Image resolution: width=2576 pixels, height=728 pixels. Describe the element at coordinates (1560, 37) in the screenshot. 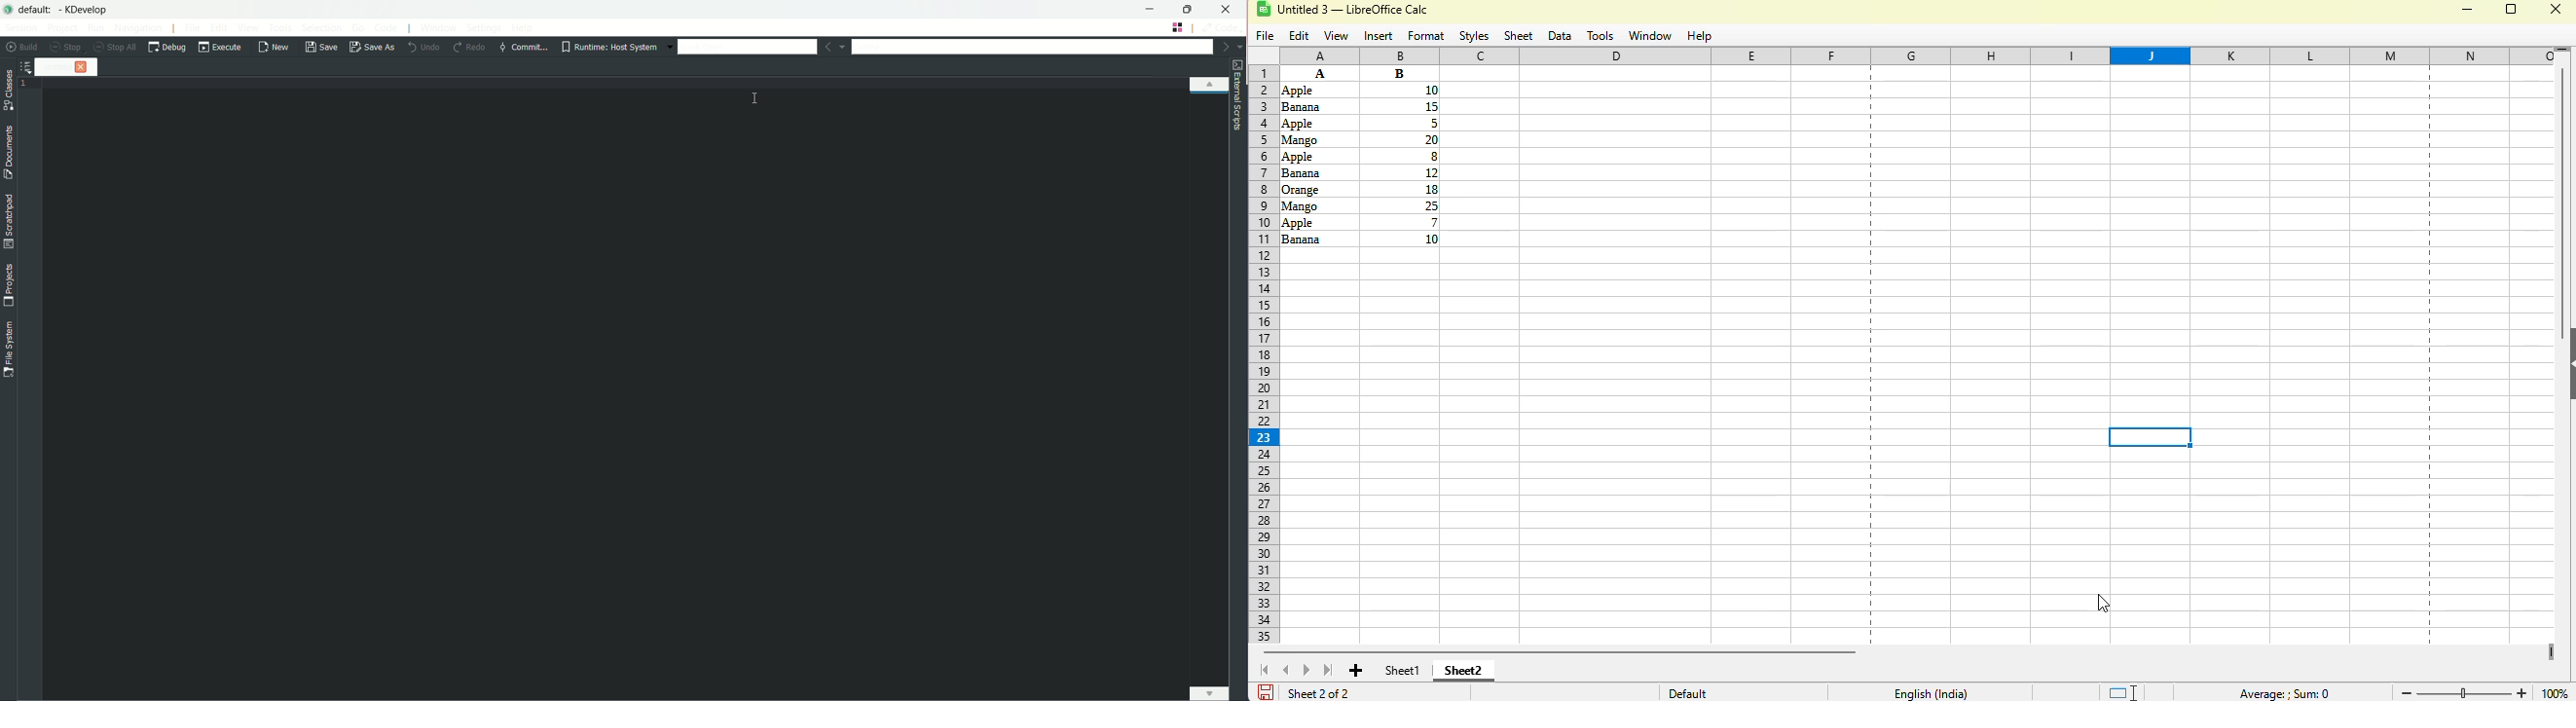

I see `data` at that location.